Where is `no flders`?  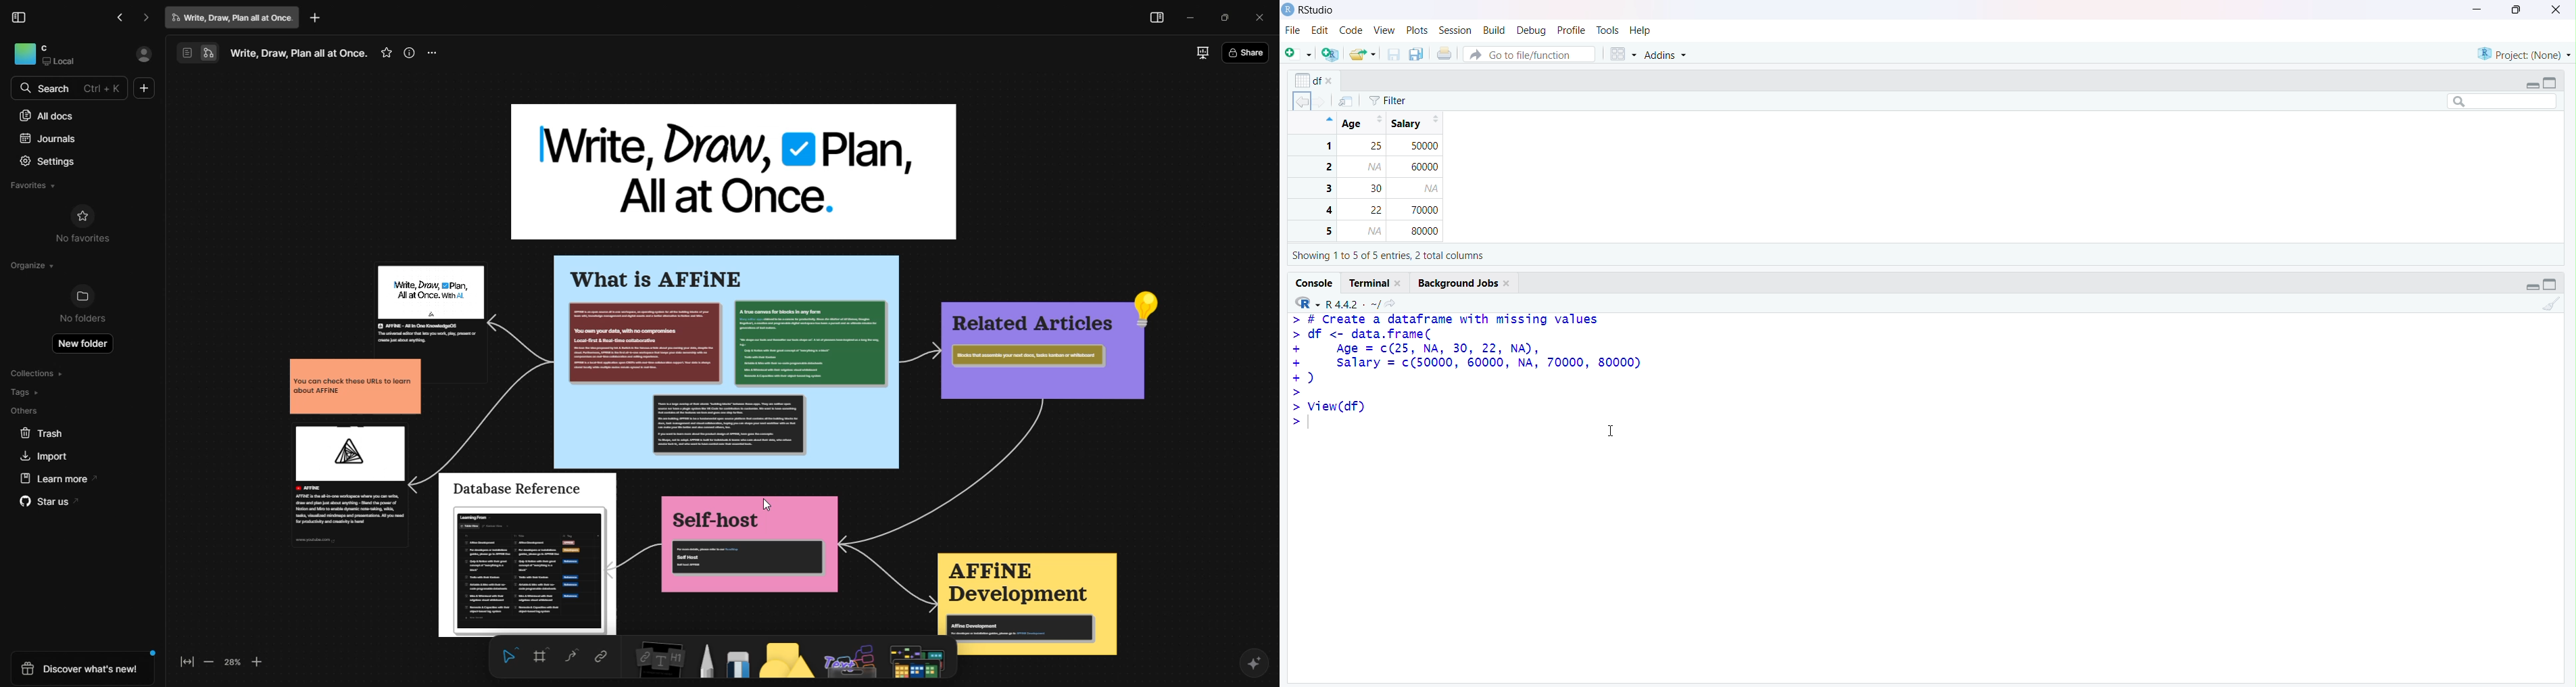
no flders is located at coordinates (91, 305).